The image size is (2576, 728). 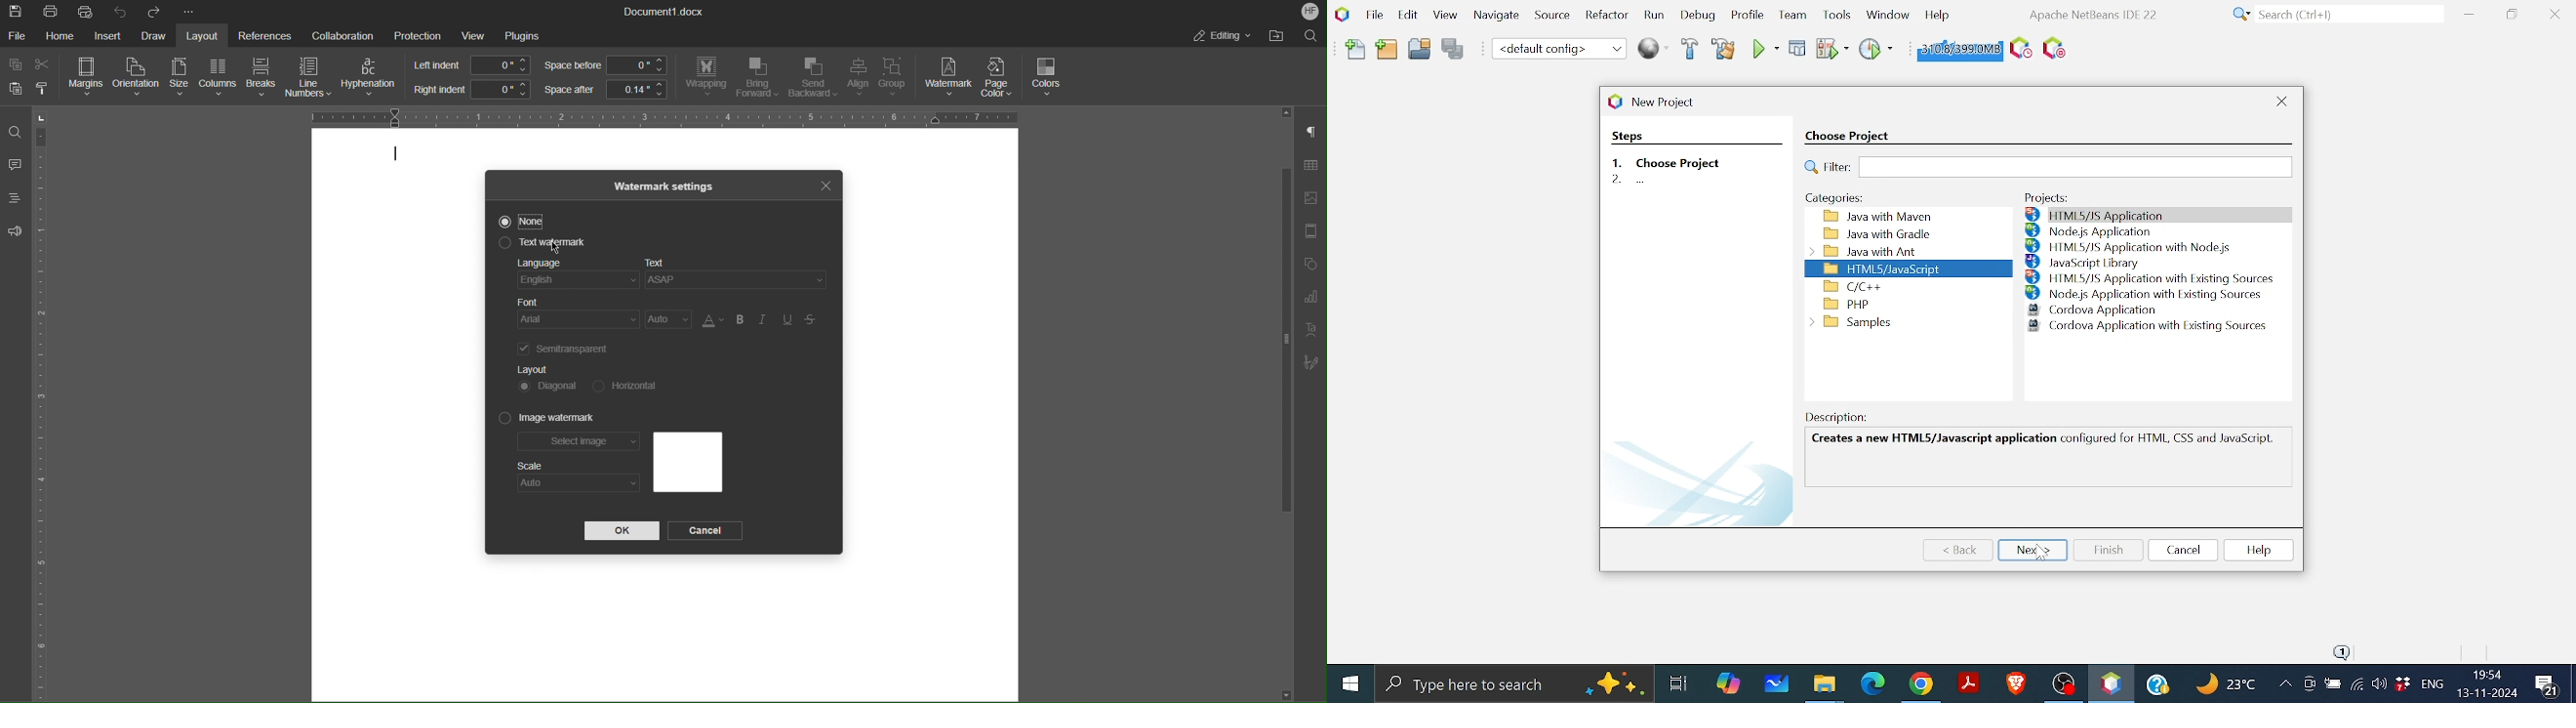 What do you see at coordinates (205, 35) in the screenshot?
I see `Layout` at bounding box center [205, 35].